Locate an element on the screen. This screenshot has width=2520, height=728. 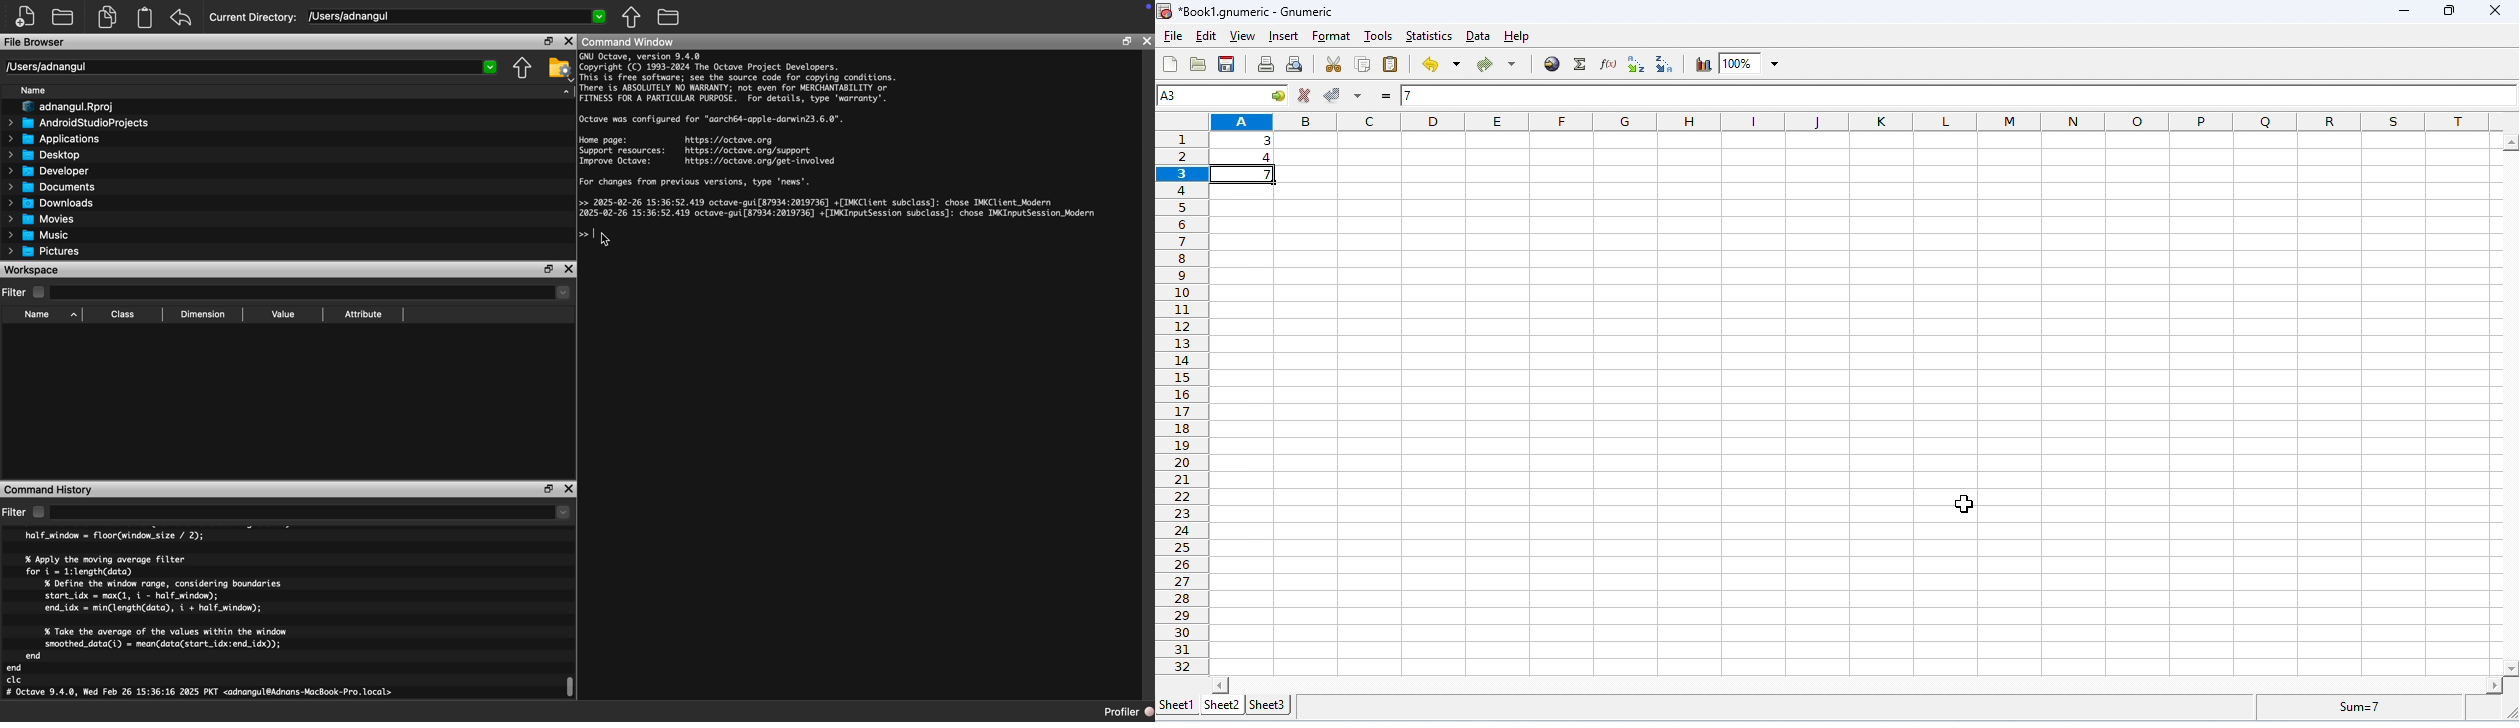
Value is located at coordinates (282, 314).